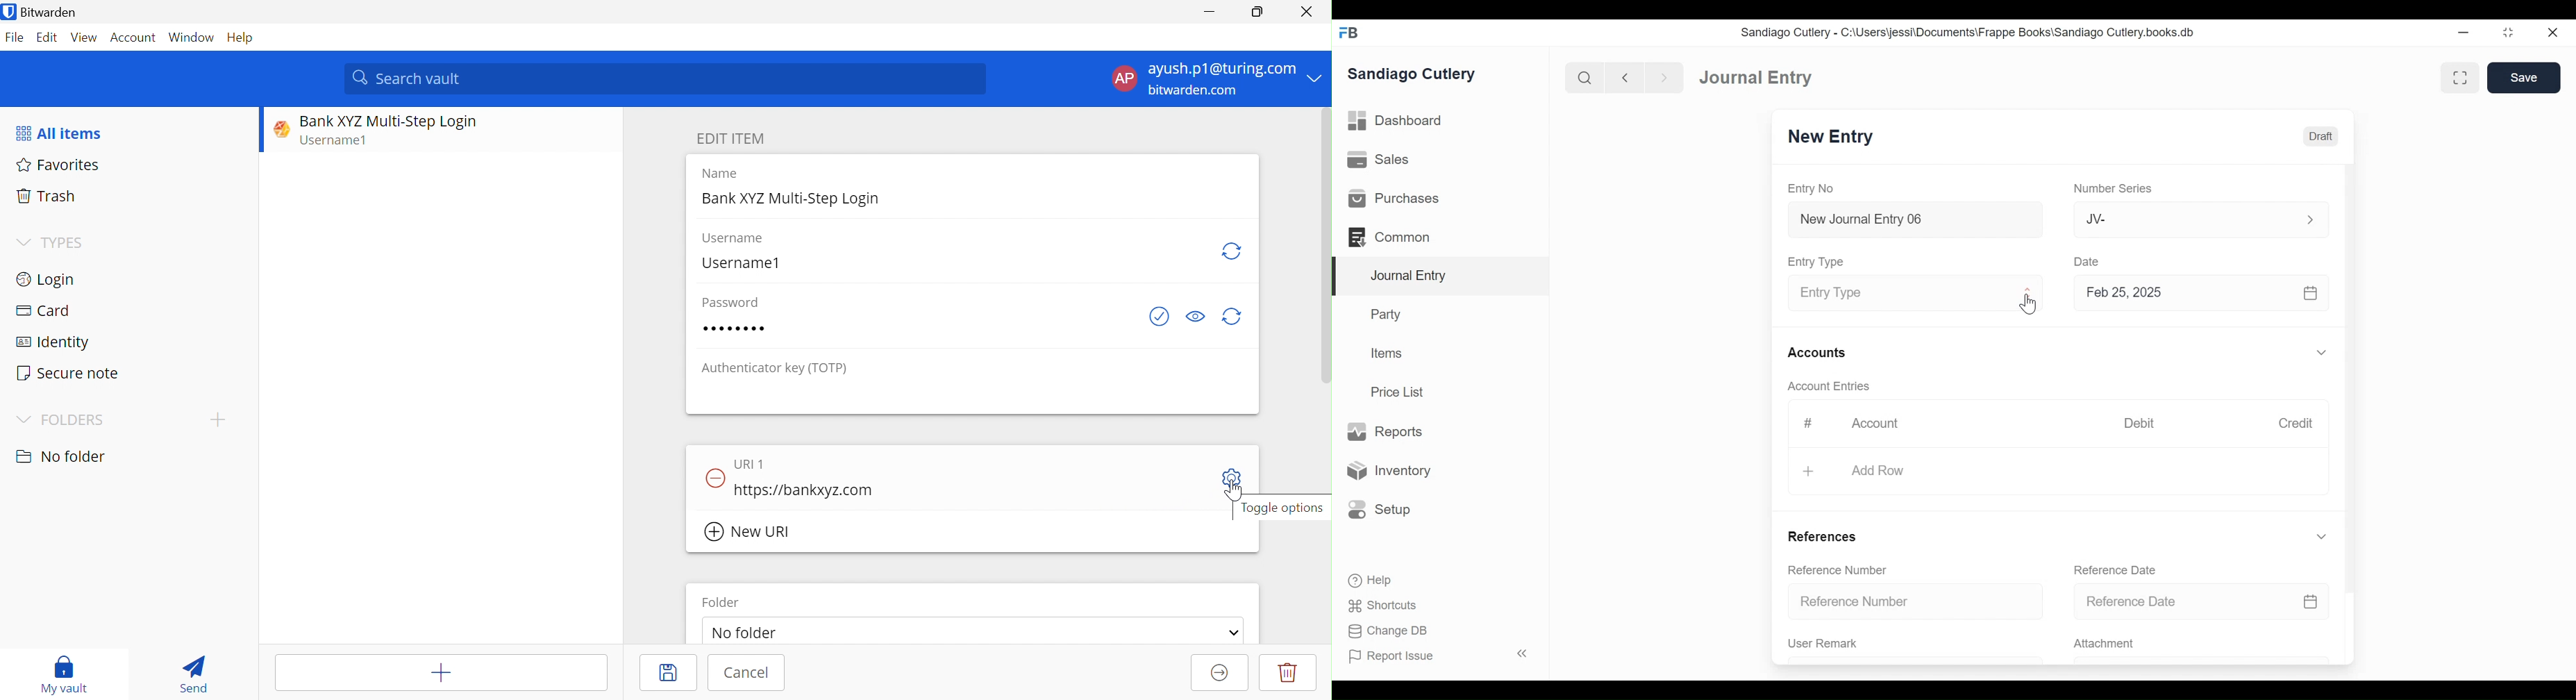  Describe the element at coordinates (672, 672) in the screenshot. I see `Save` at that location.